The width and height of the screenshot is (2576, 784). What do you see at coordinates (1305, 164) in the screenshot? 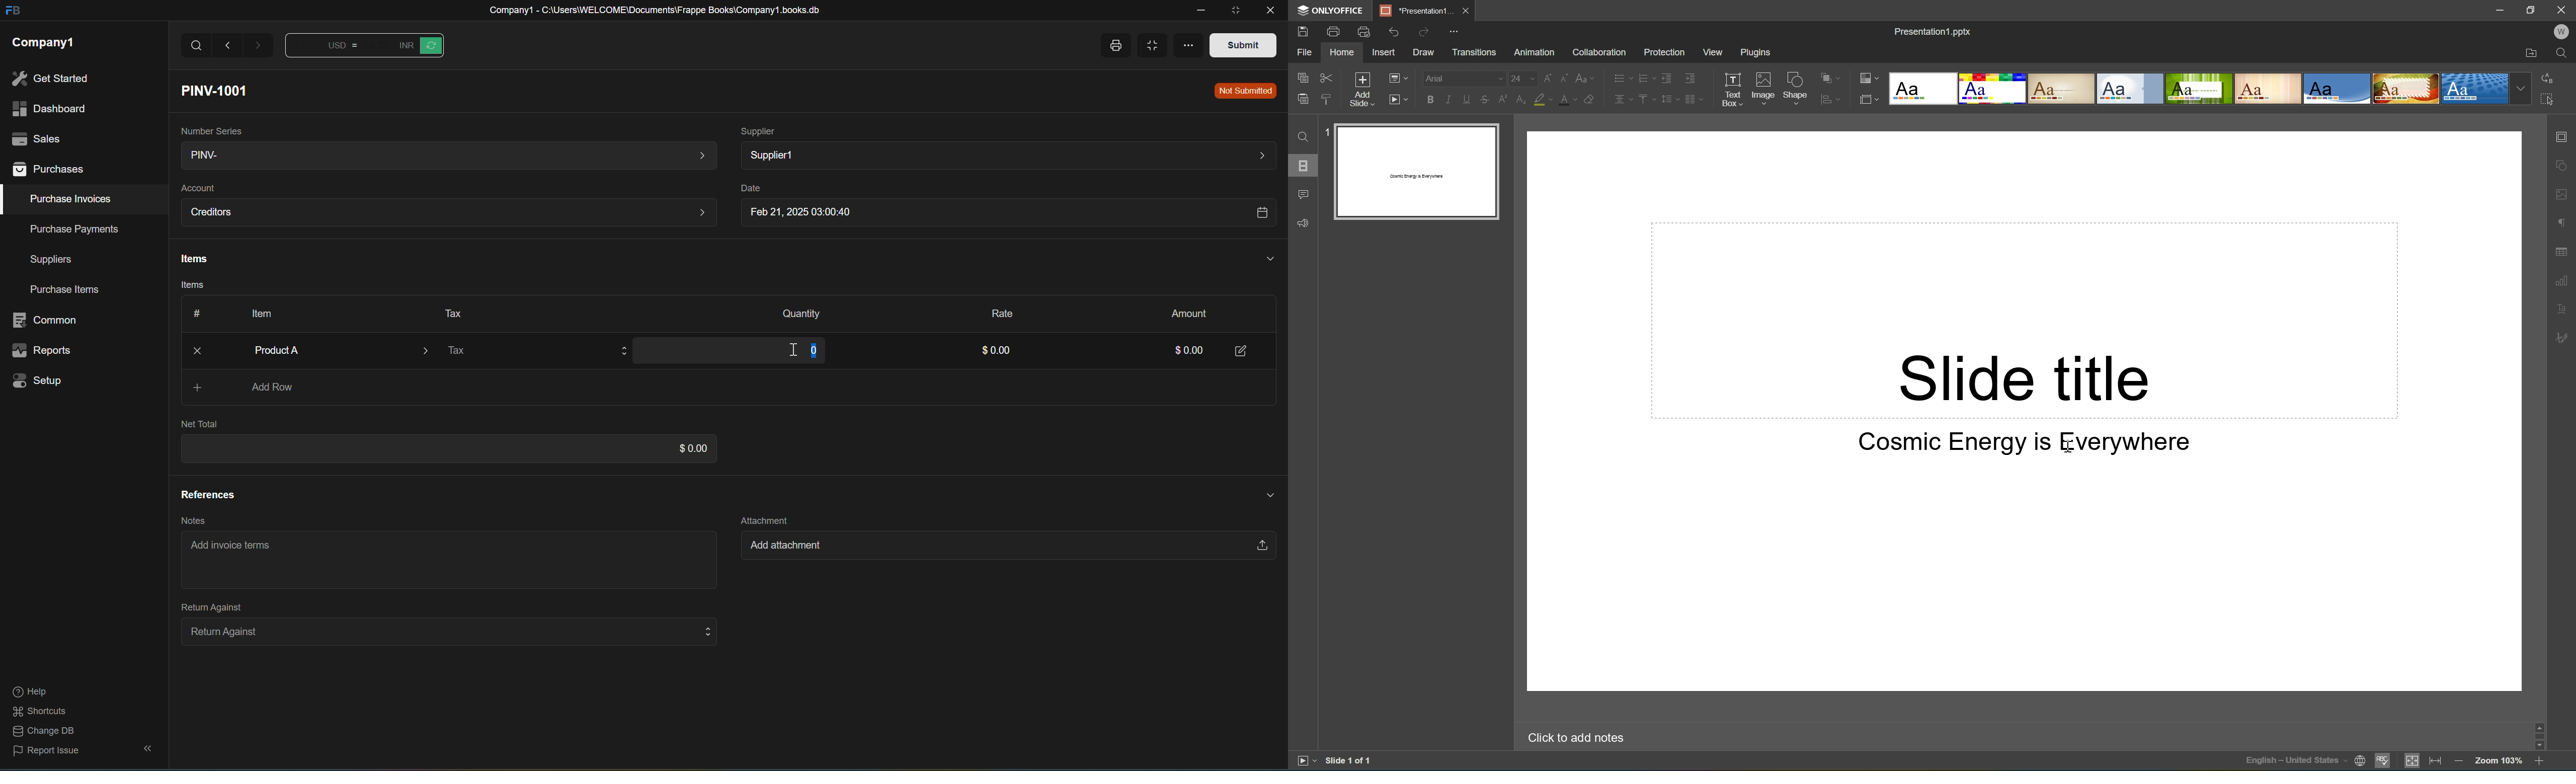
I see `Slides` at bounding box center [1305, 164].